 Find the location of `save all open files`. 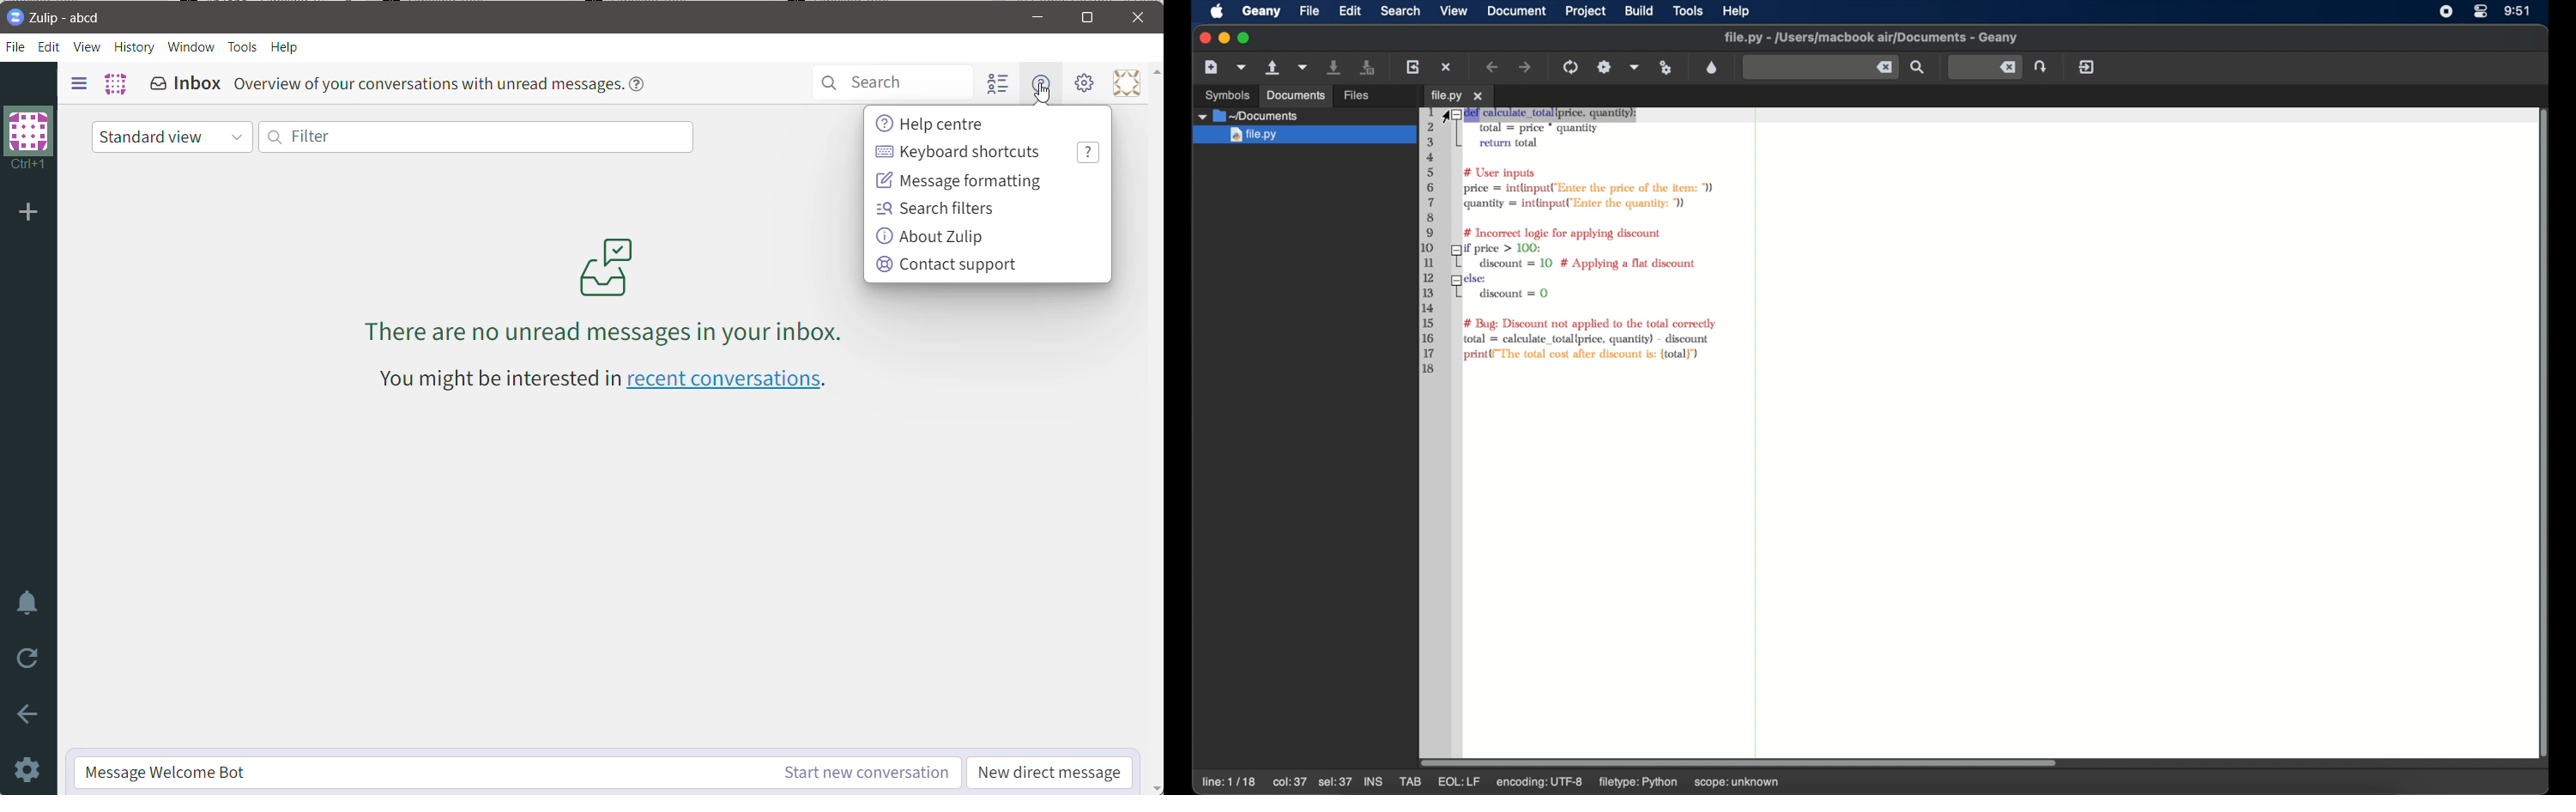

save all open files is located at coordinates (1367, 68).